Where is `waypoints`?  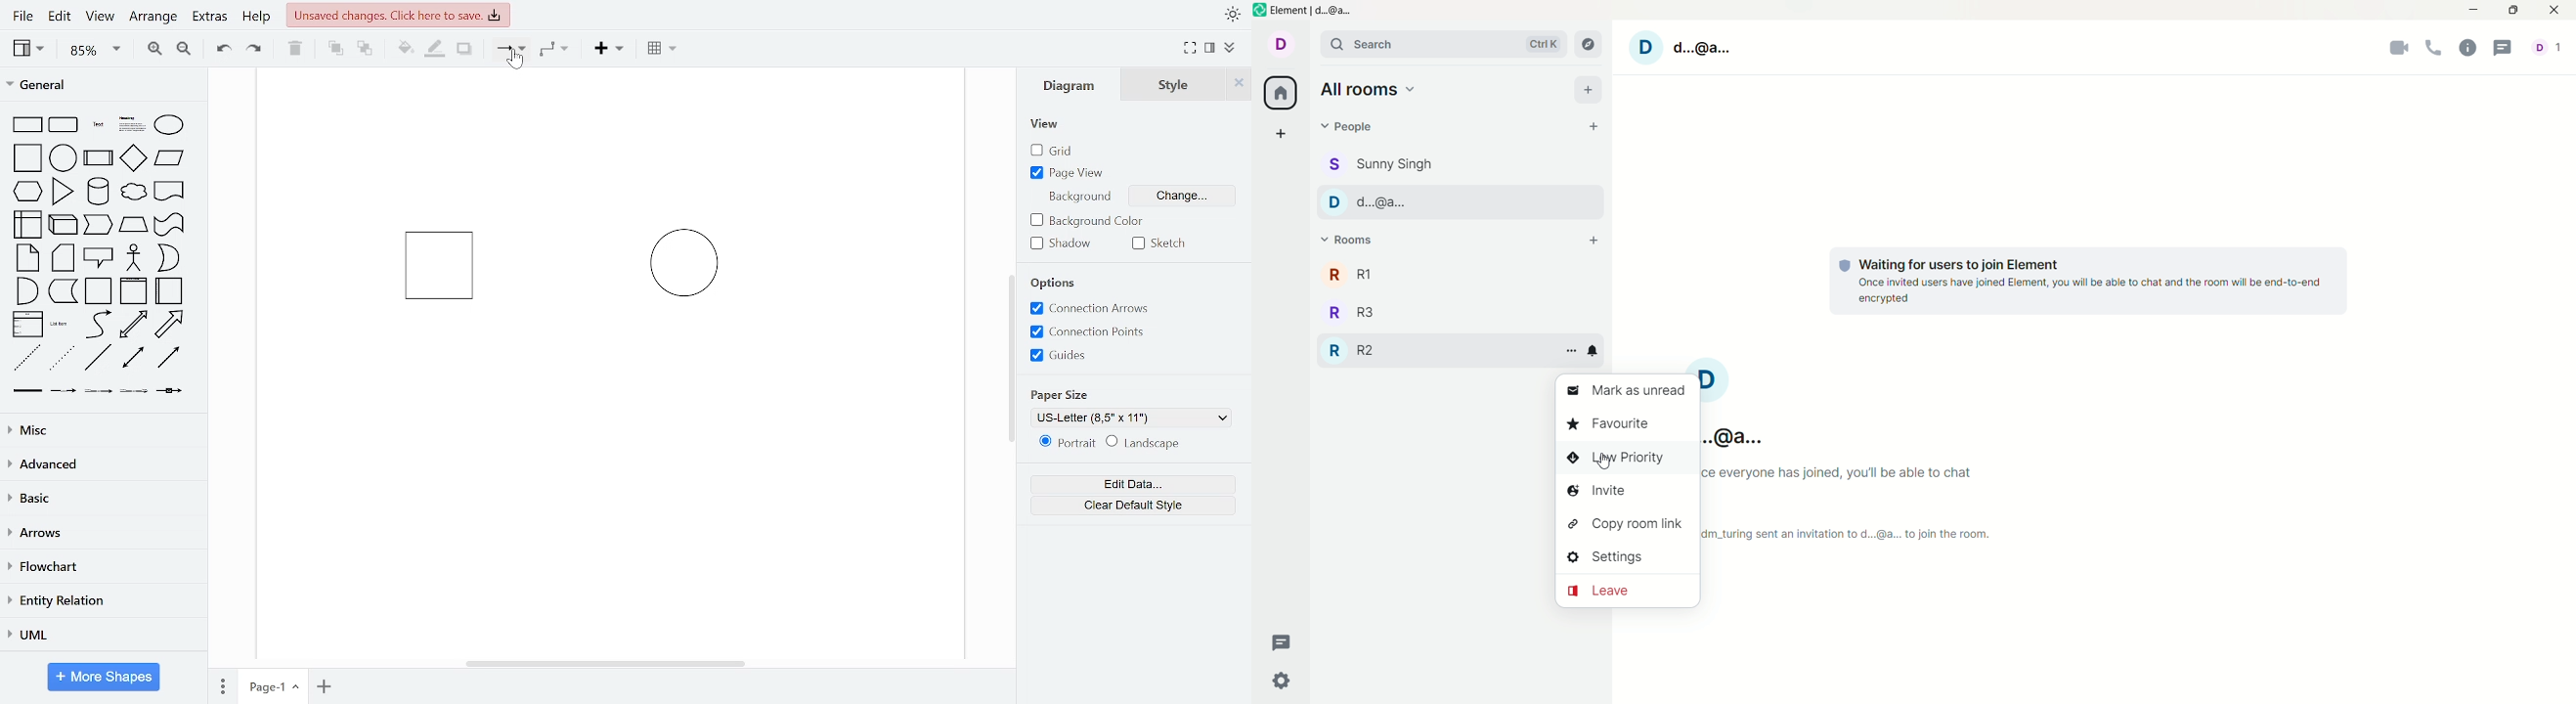
waypoints is located at coordinates (559, 49).